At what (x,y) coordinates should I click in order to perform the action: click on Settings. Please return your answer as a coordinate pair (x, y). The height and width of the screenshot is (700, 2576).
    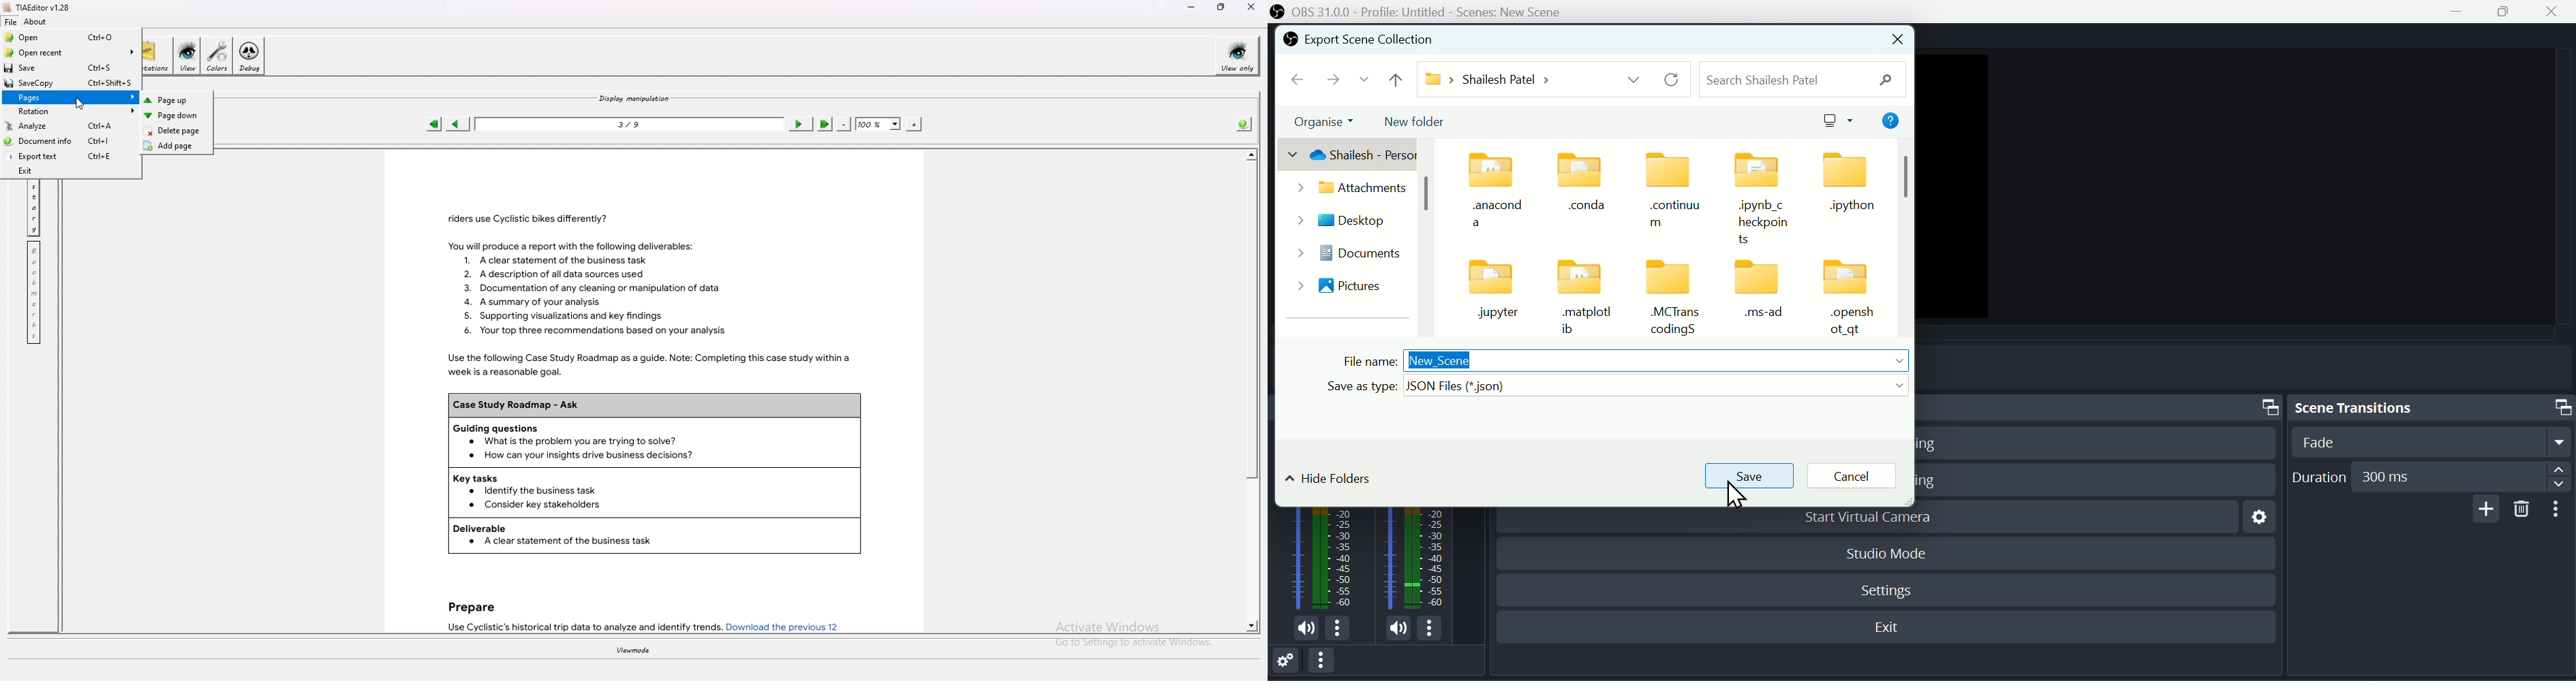
    Looking at the image, I should click on (1890, 588).